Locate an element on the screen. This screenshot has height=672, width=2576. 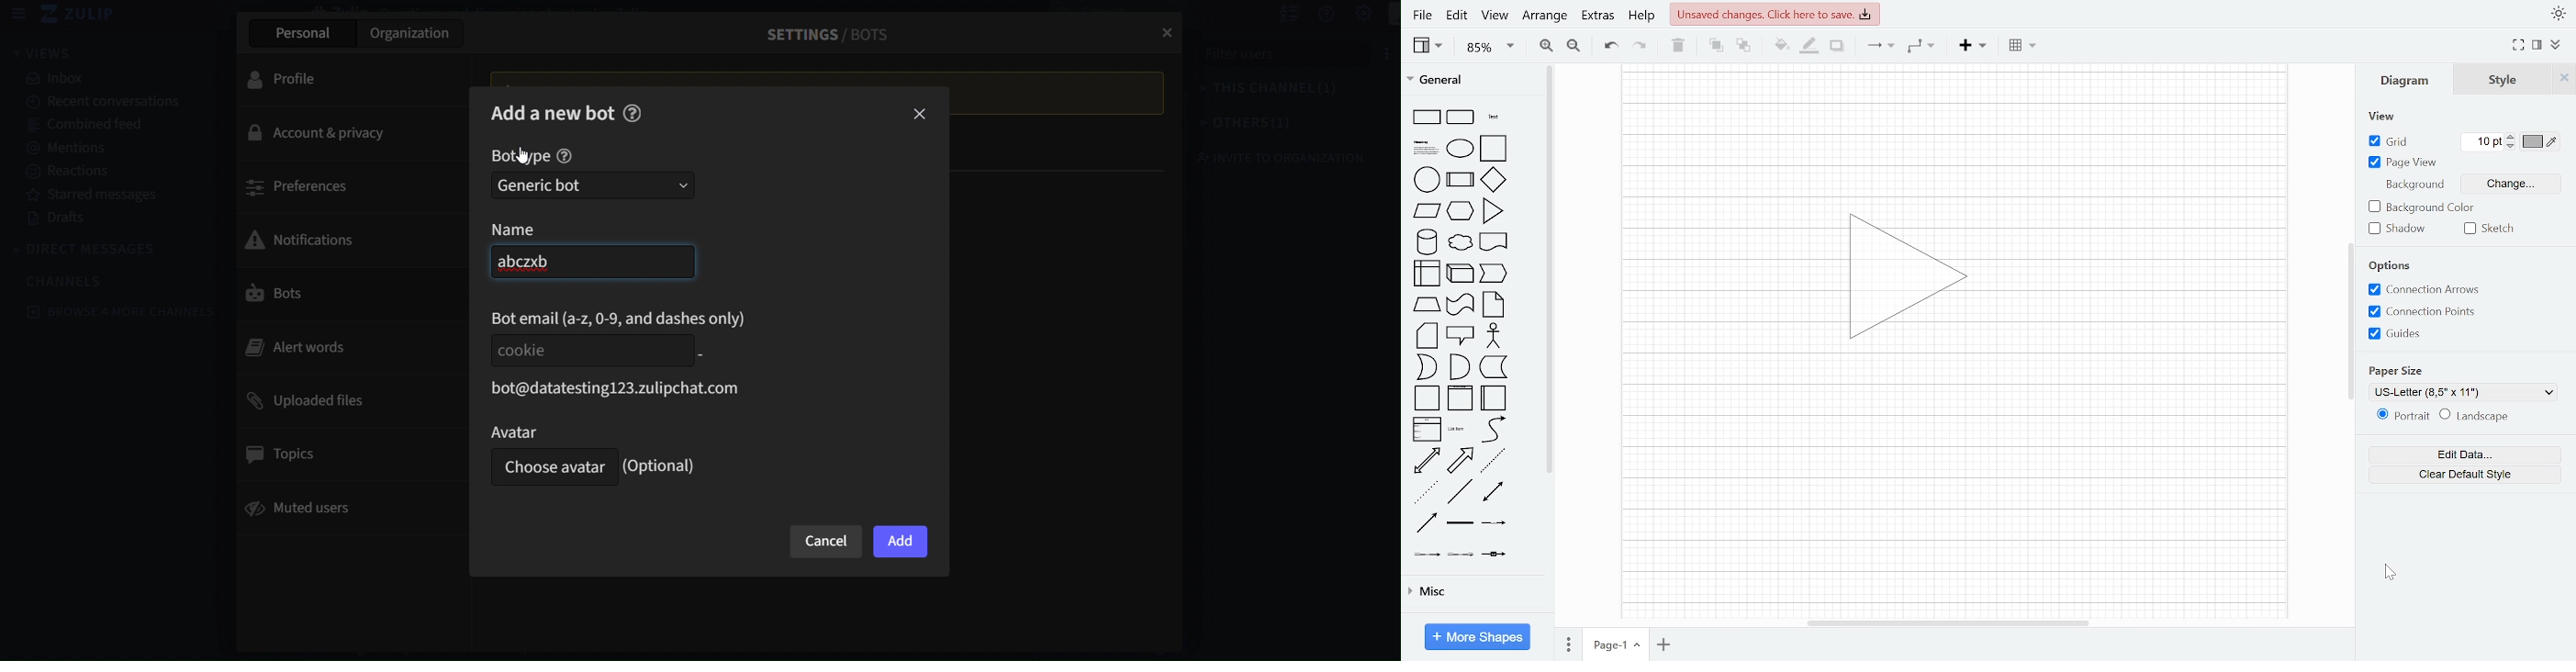
Text is located at coordinates (1494, 117).